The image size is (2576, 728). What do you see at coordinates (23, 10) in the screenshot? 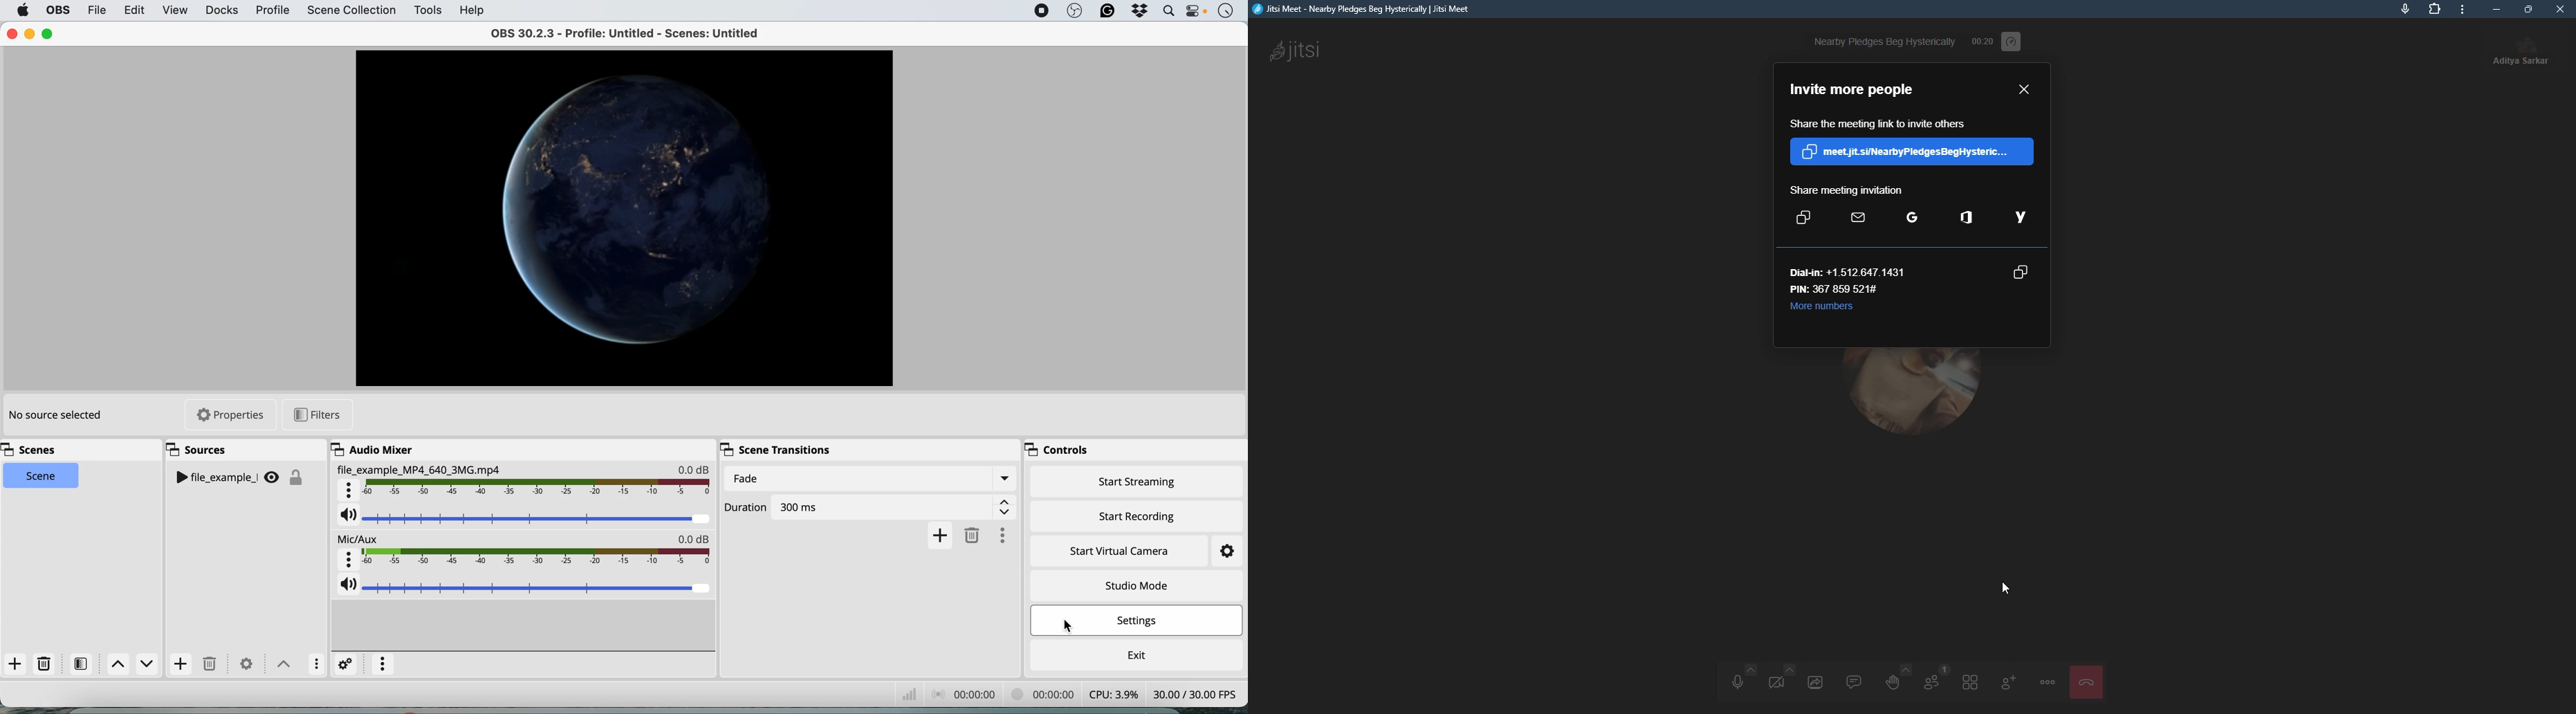
I see `system logo` at bounding box center [23, 10].